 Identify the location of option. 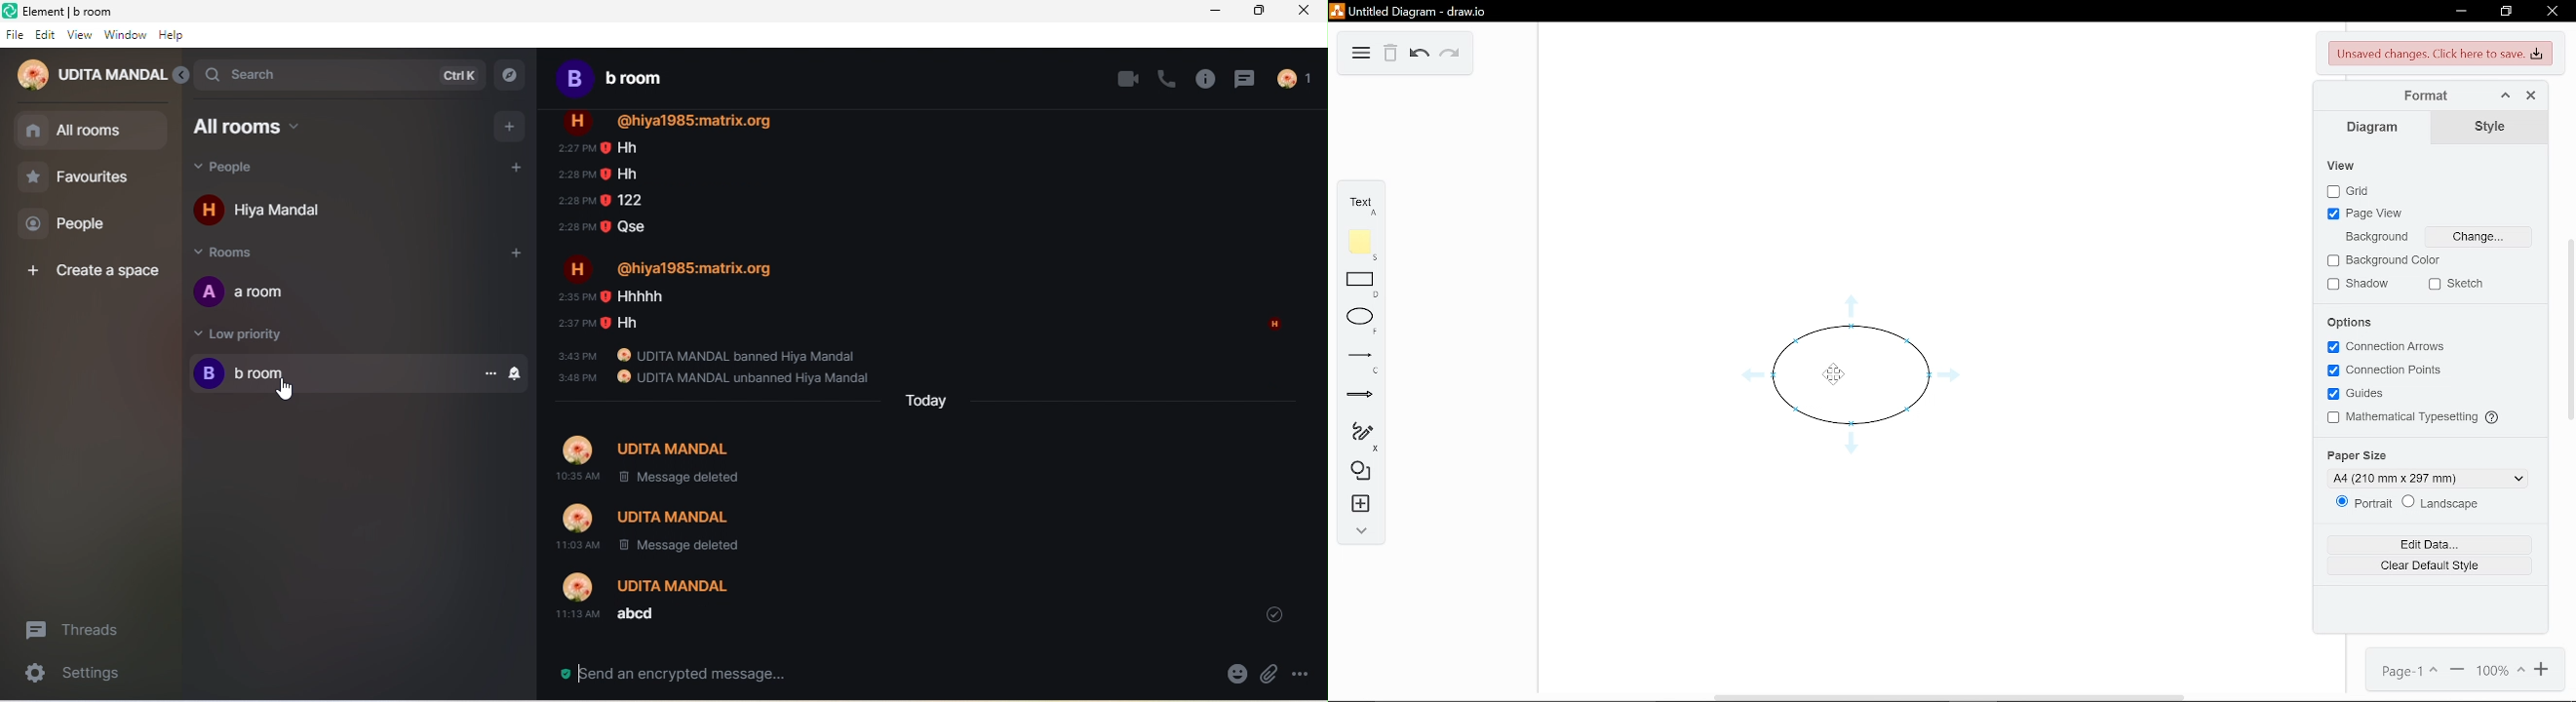
(1305, 675).